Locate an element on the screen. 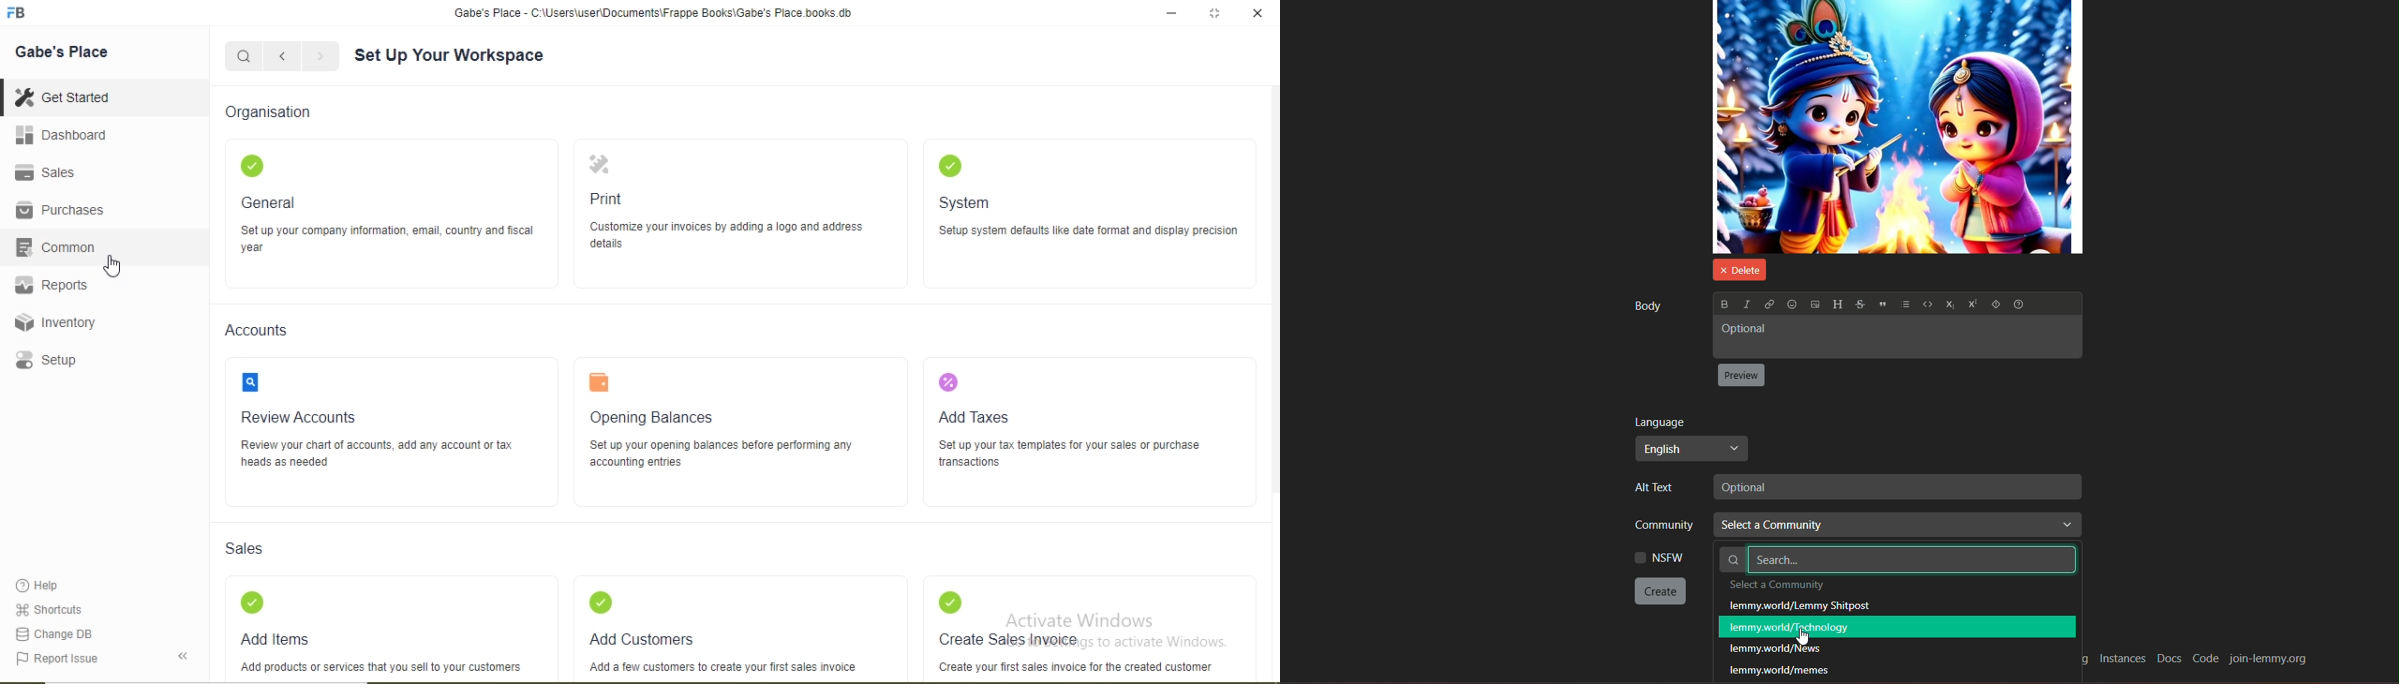 The width and height of the screenshot is (2408, 700). Logo is located at coordinates (251, 382).